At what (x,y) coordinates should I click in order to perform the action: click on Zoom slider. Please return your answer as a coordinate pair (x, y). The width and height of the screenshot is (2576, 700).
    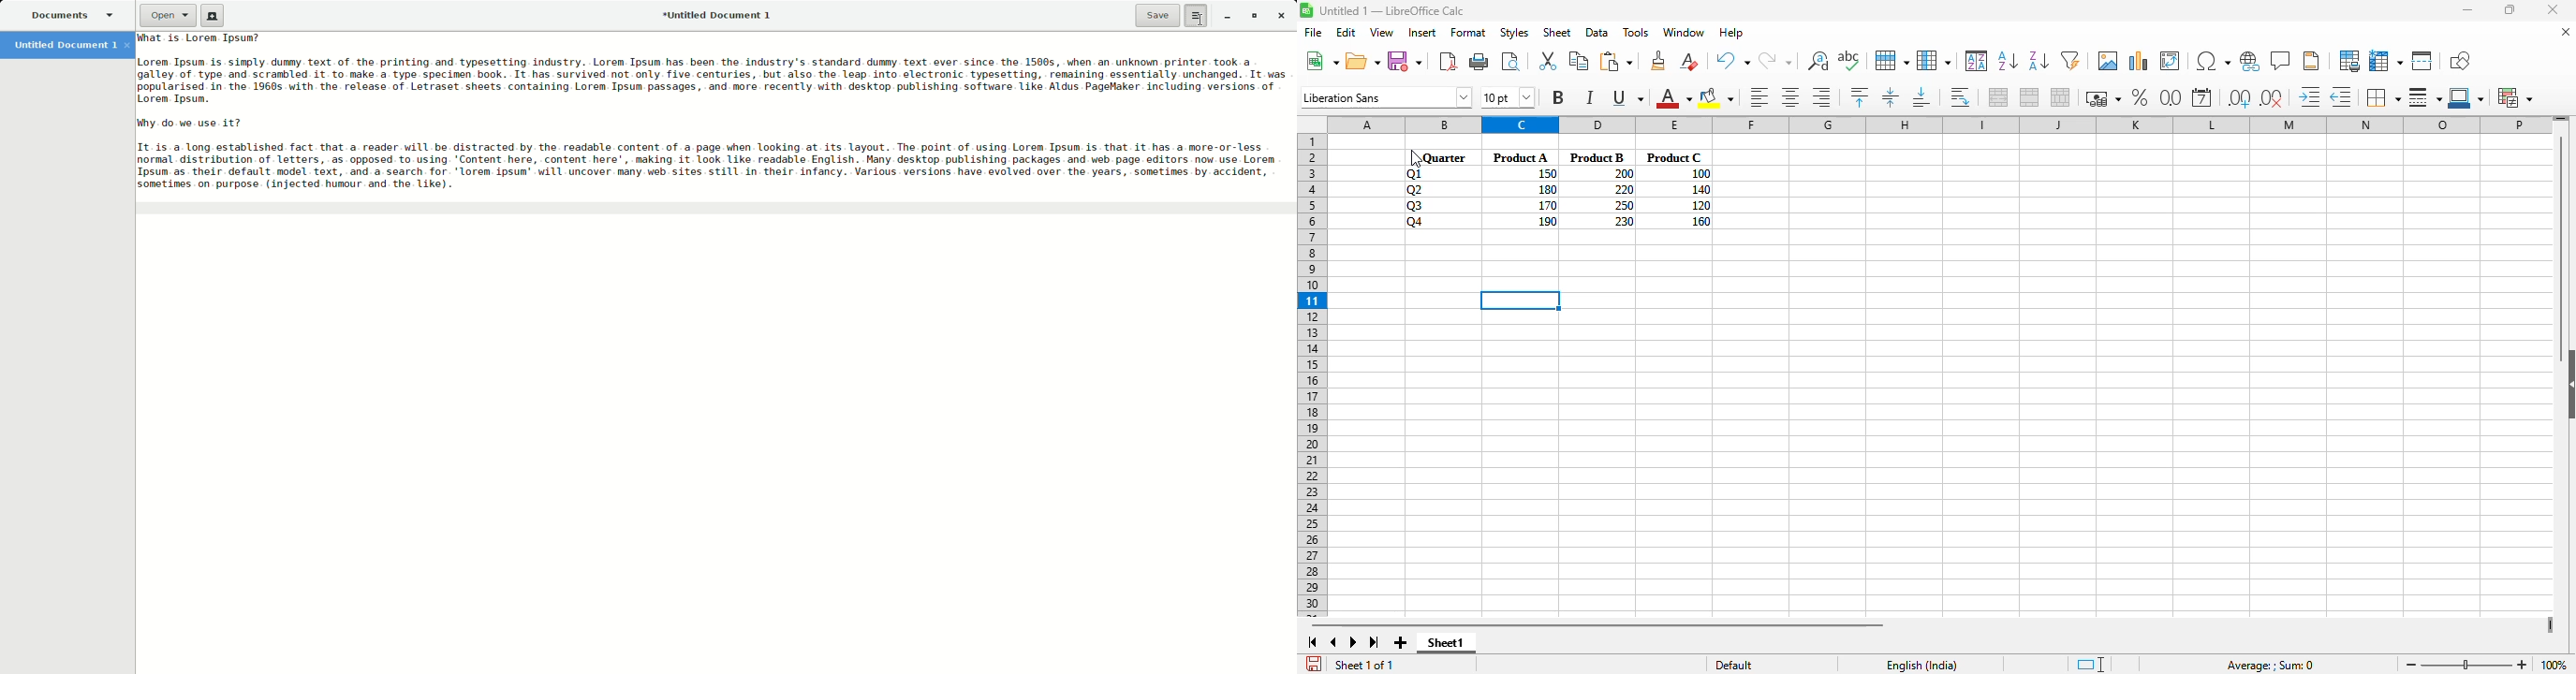
    Looking at the image, I should click on (2466, 665).